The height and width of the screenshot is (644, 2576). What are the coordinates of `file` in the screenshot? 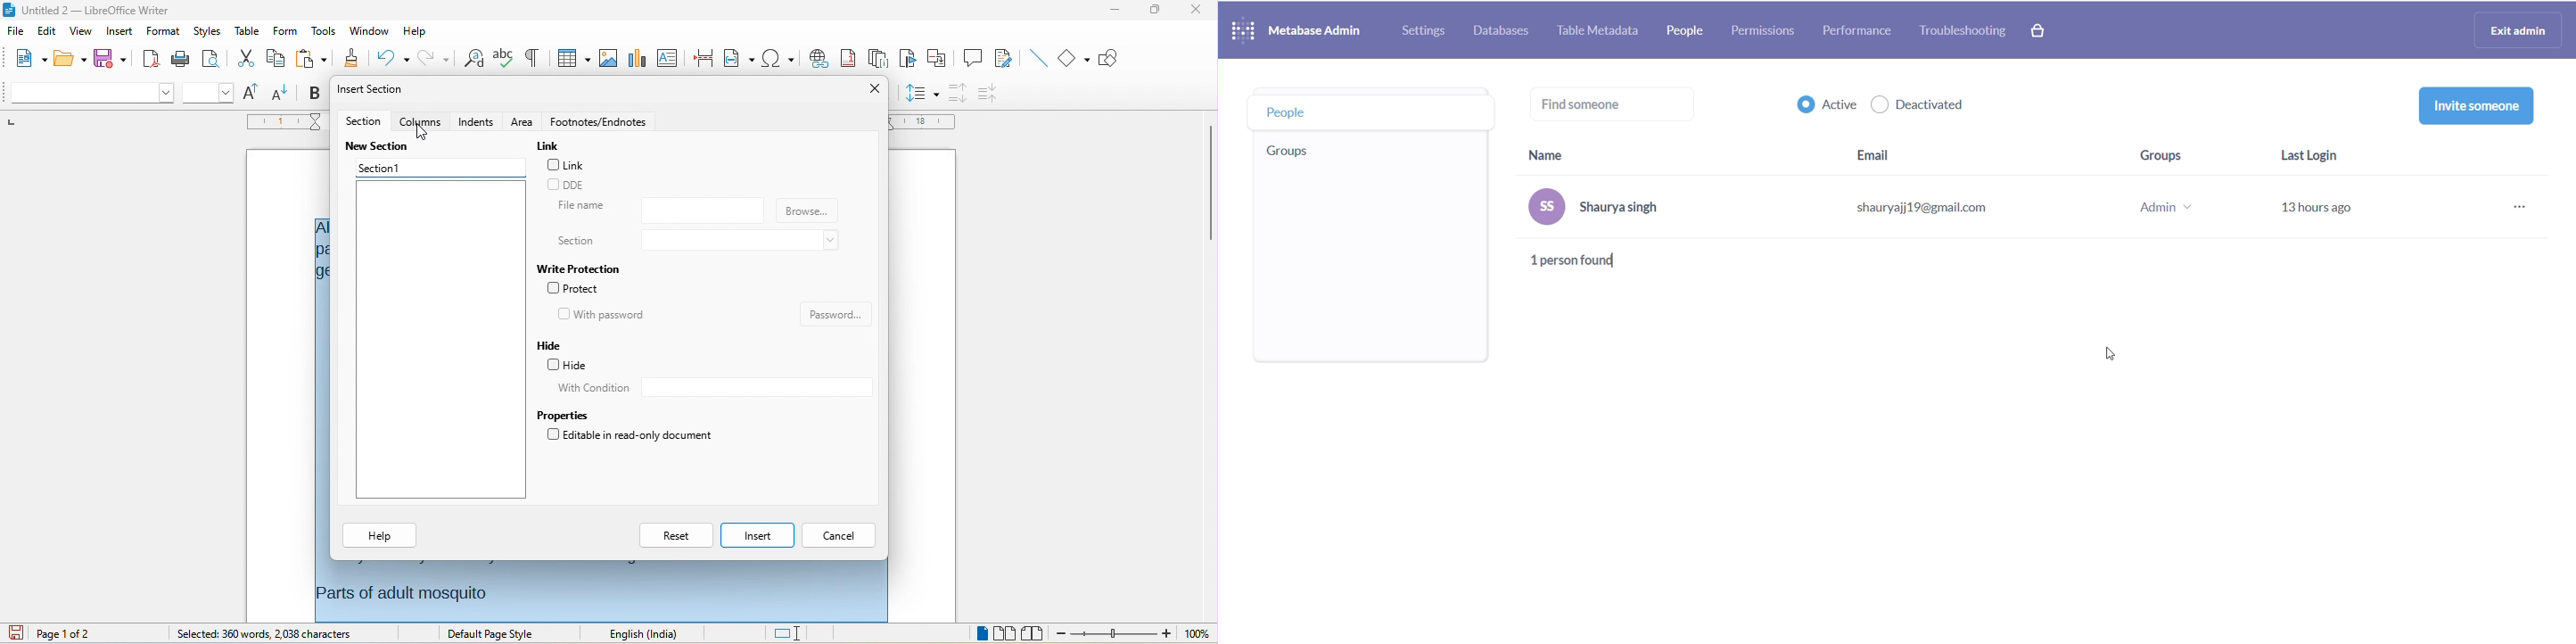 It's located at (15, 32).